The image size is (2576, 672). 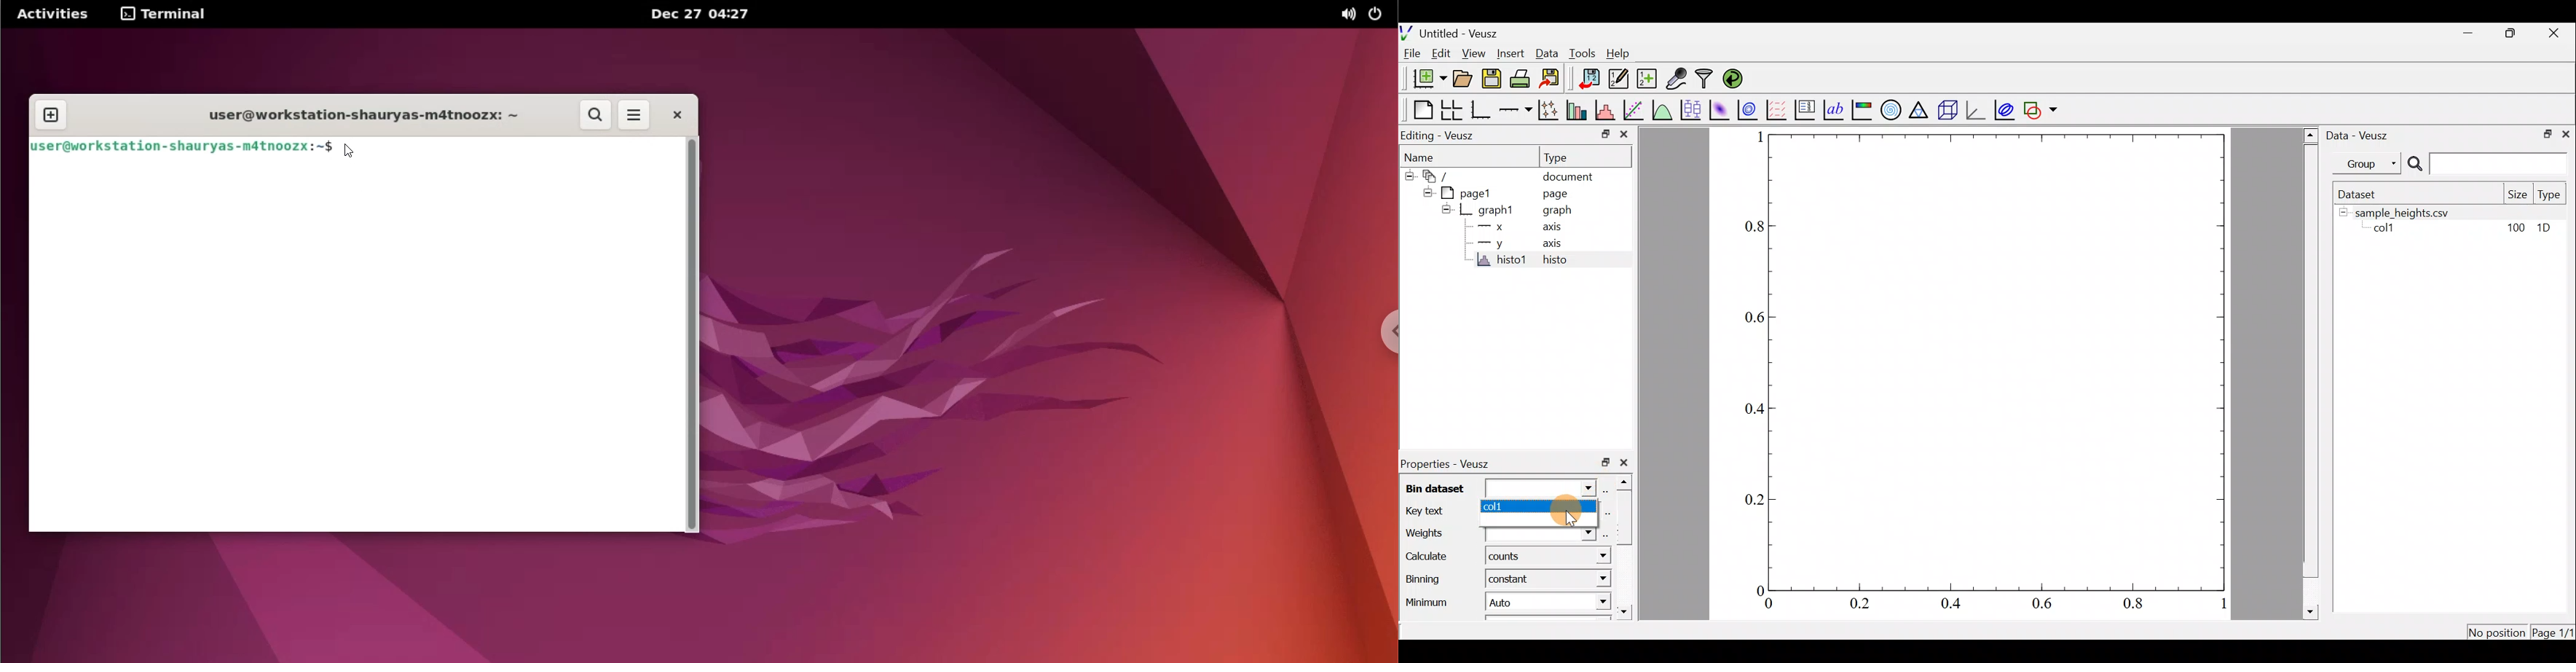 What do you see at coordinates (1548, 109) in the screenshot?
I see `plot points with lines and error bars` at bounding box center [1548, 109].